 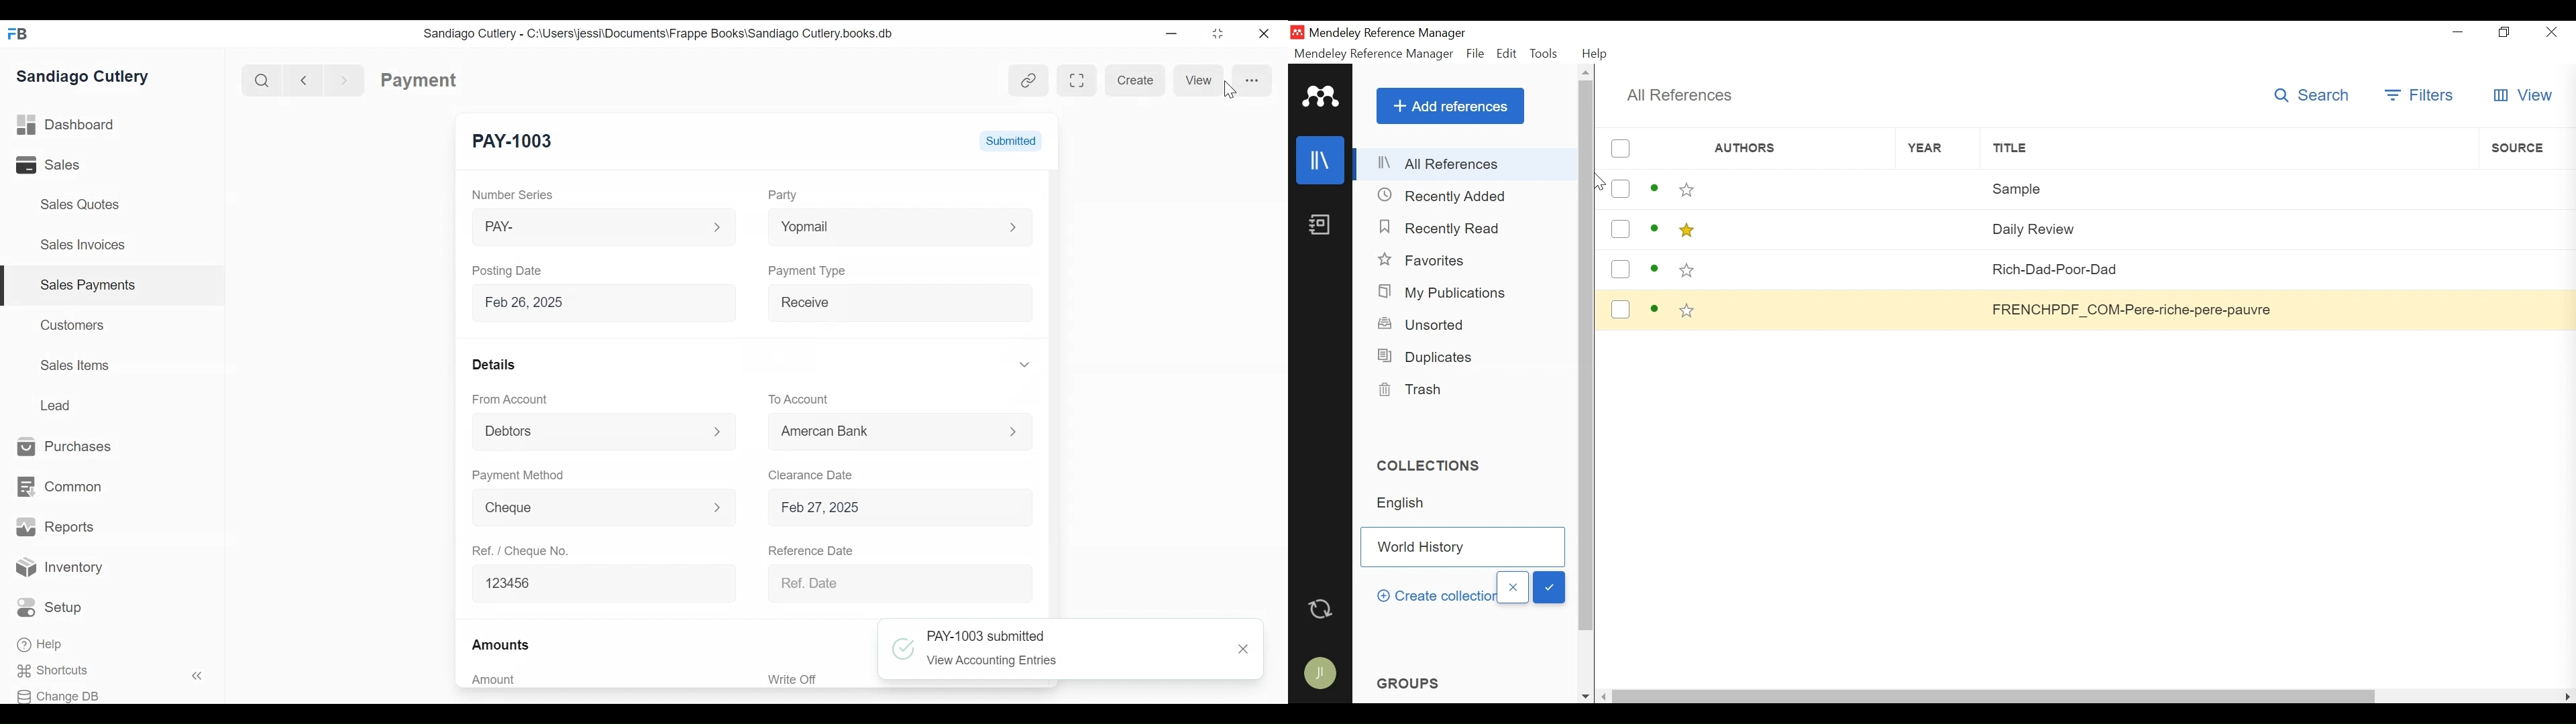 I want to click on Collection Field, so click(x=1463, y=546).